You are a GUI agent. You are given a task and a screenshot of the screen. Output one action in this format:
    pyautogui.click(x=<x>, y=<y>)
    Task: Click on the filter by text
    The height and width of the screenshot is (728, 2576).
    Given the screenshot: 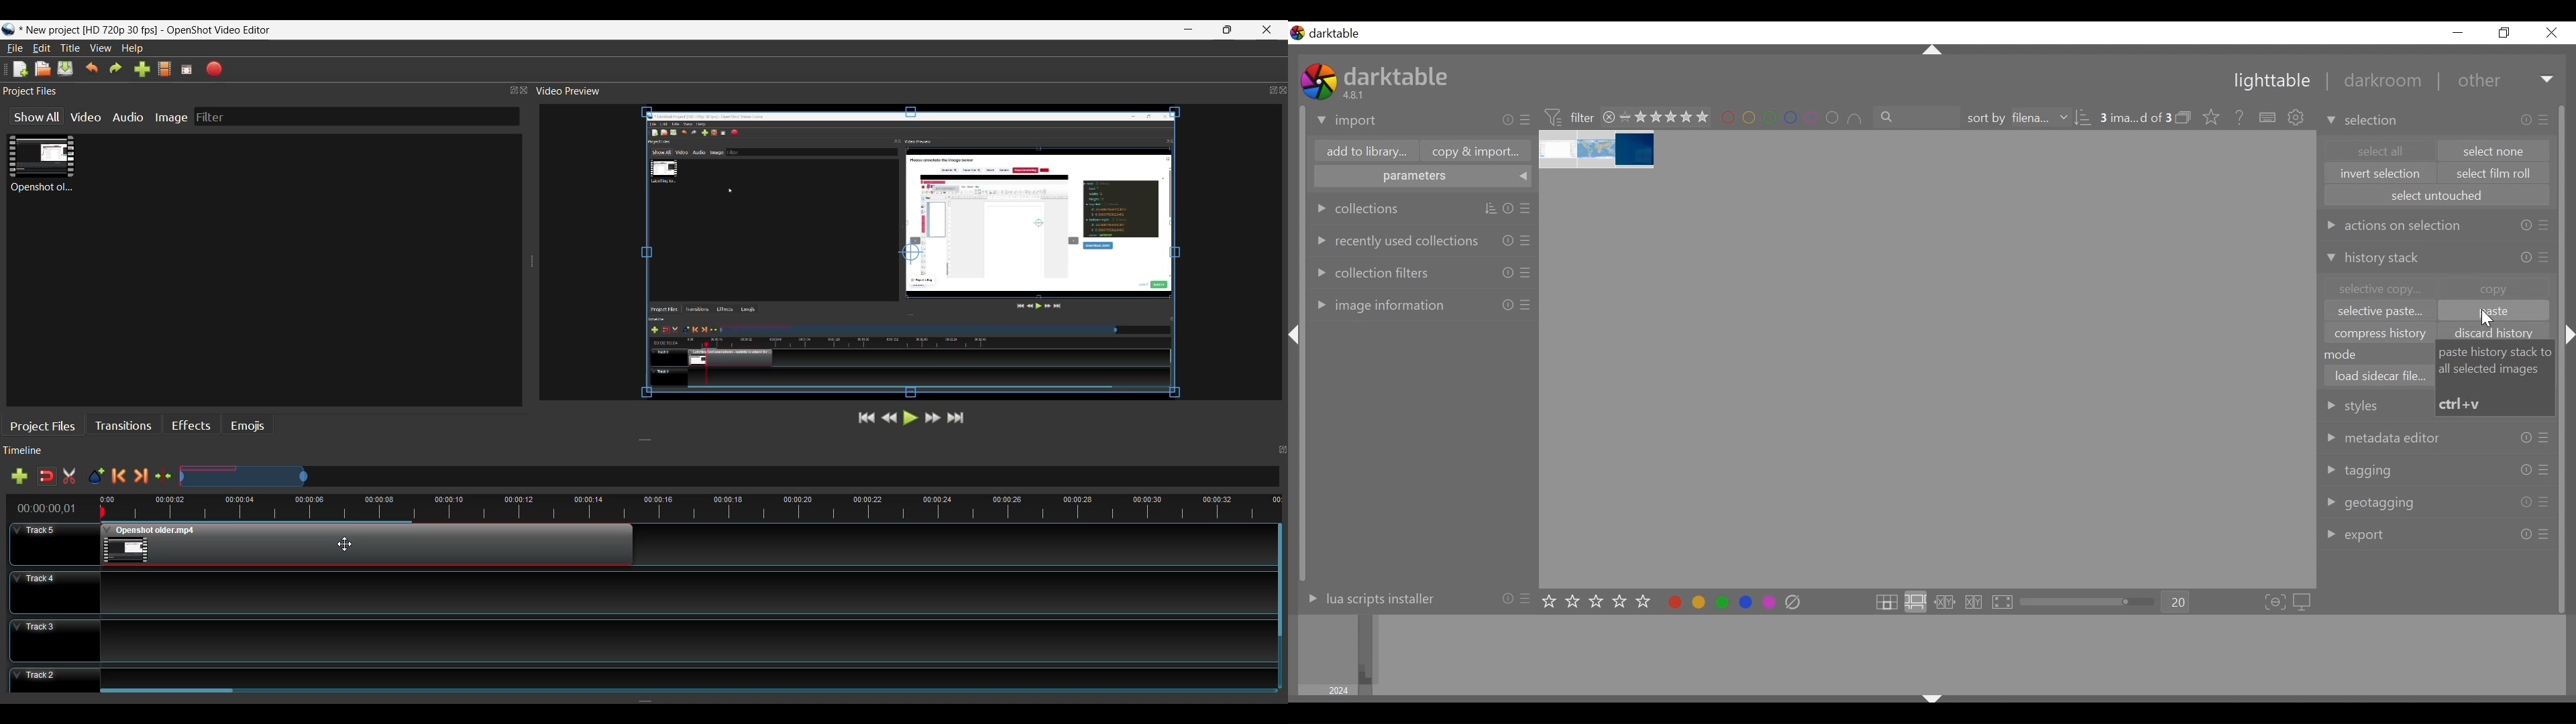 What is the action you would take?
    pyautogui.click(x=1918, y=117)
    